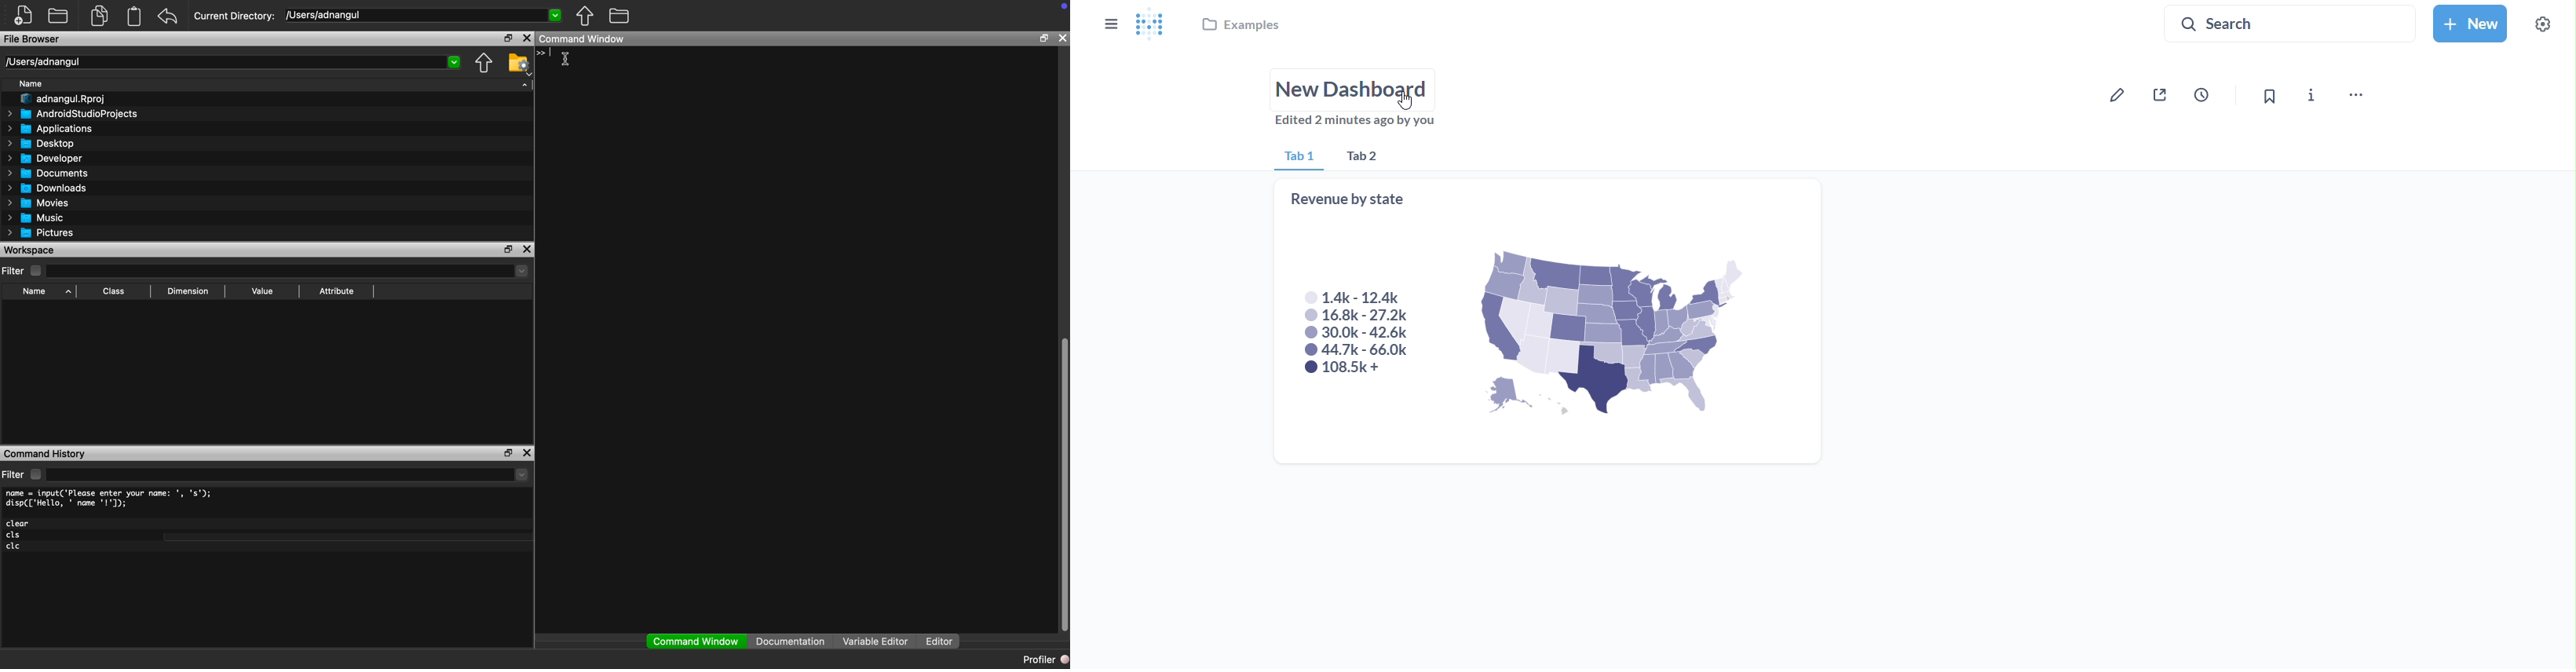 The image size is (2576, 672). I want to click on Workplace, so click(30, 249).